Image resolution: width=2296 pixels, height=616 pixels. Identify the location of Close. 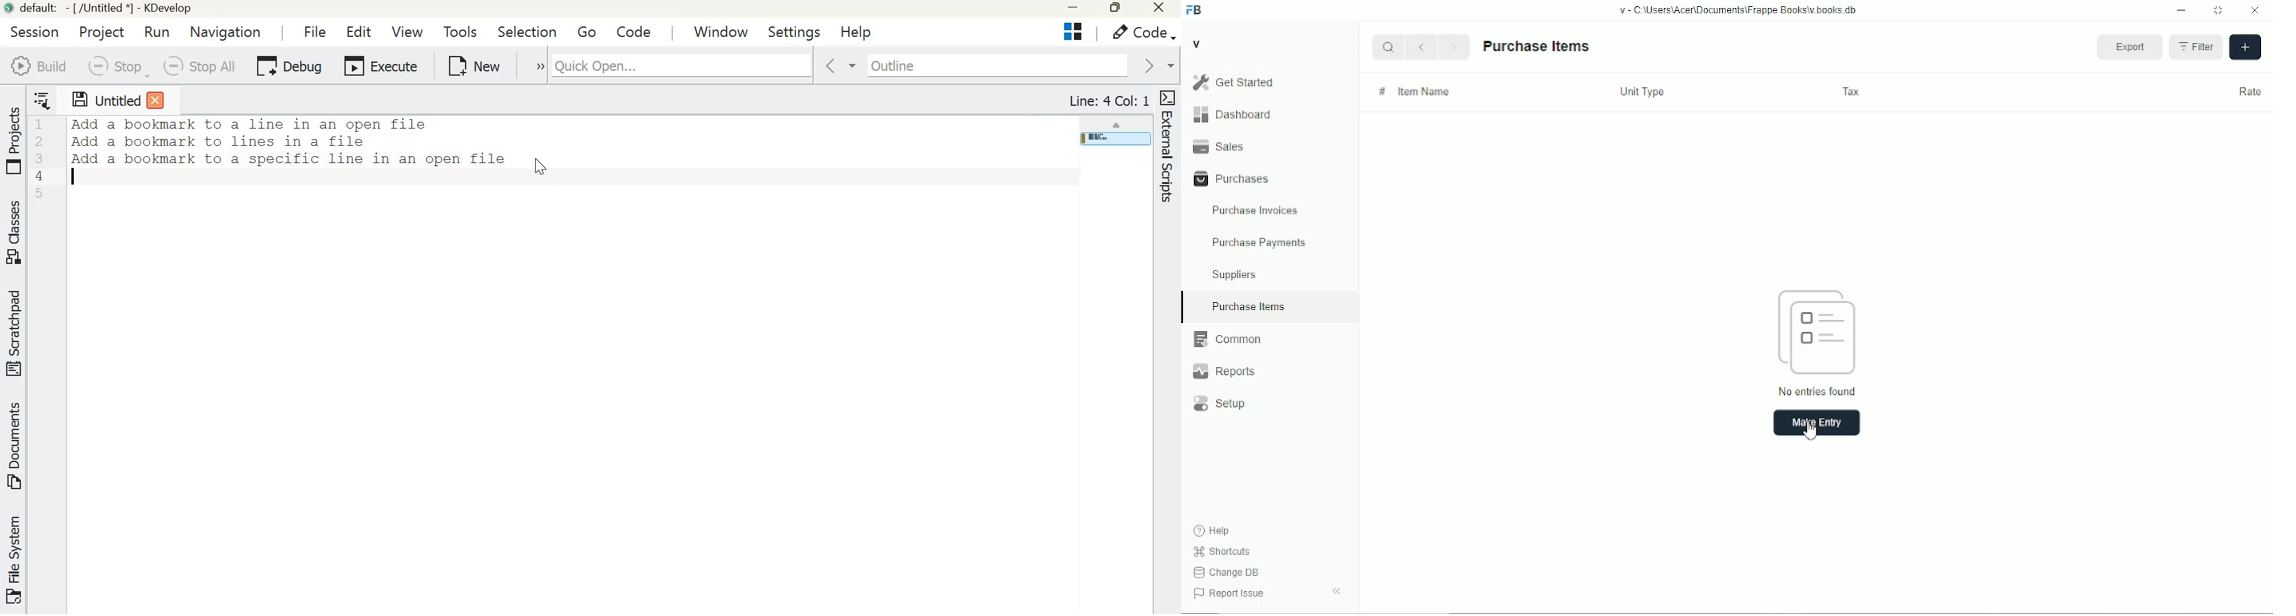
(1160, 9).